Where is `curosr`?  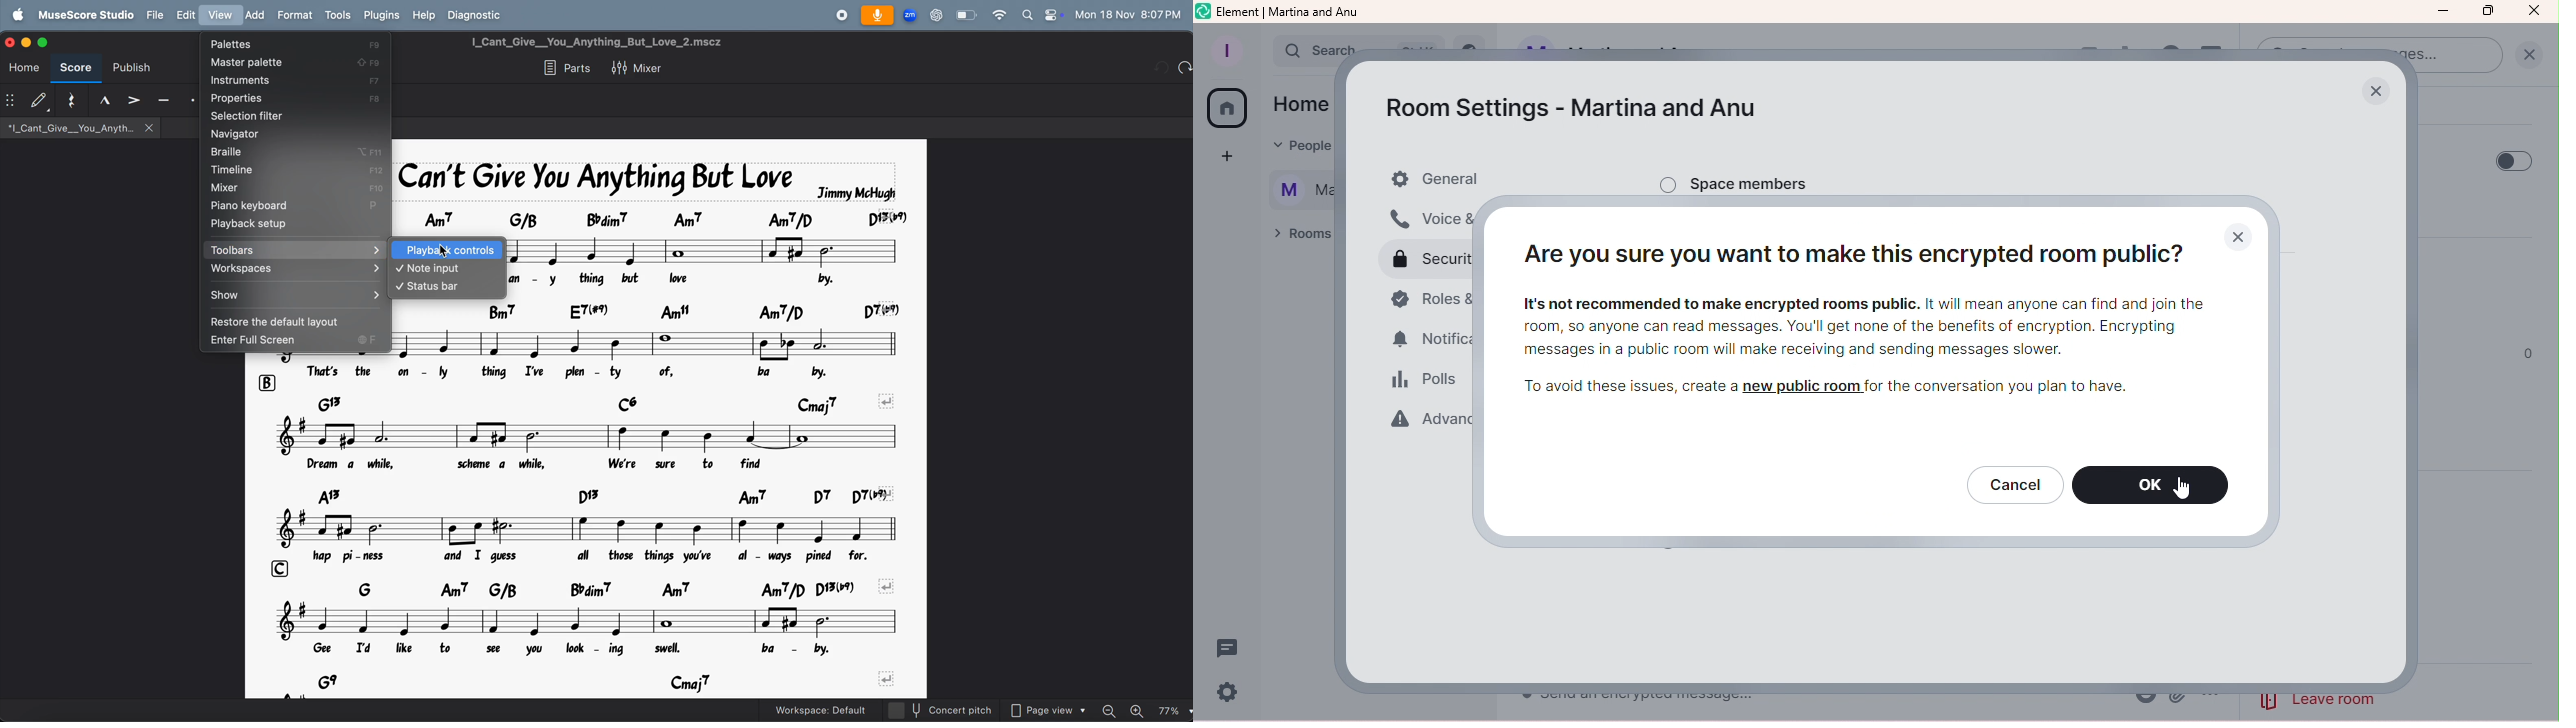 curosr is located at coordinates (446, 251).